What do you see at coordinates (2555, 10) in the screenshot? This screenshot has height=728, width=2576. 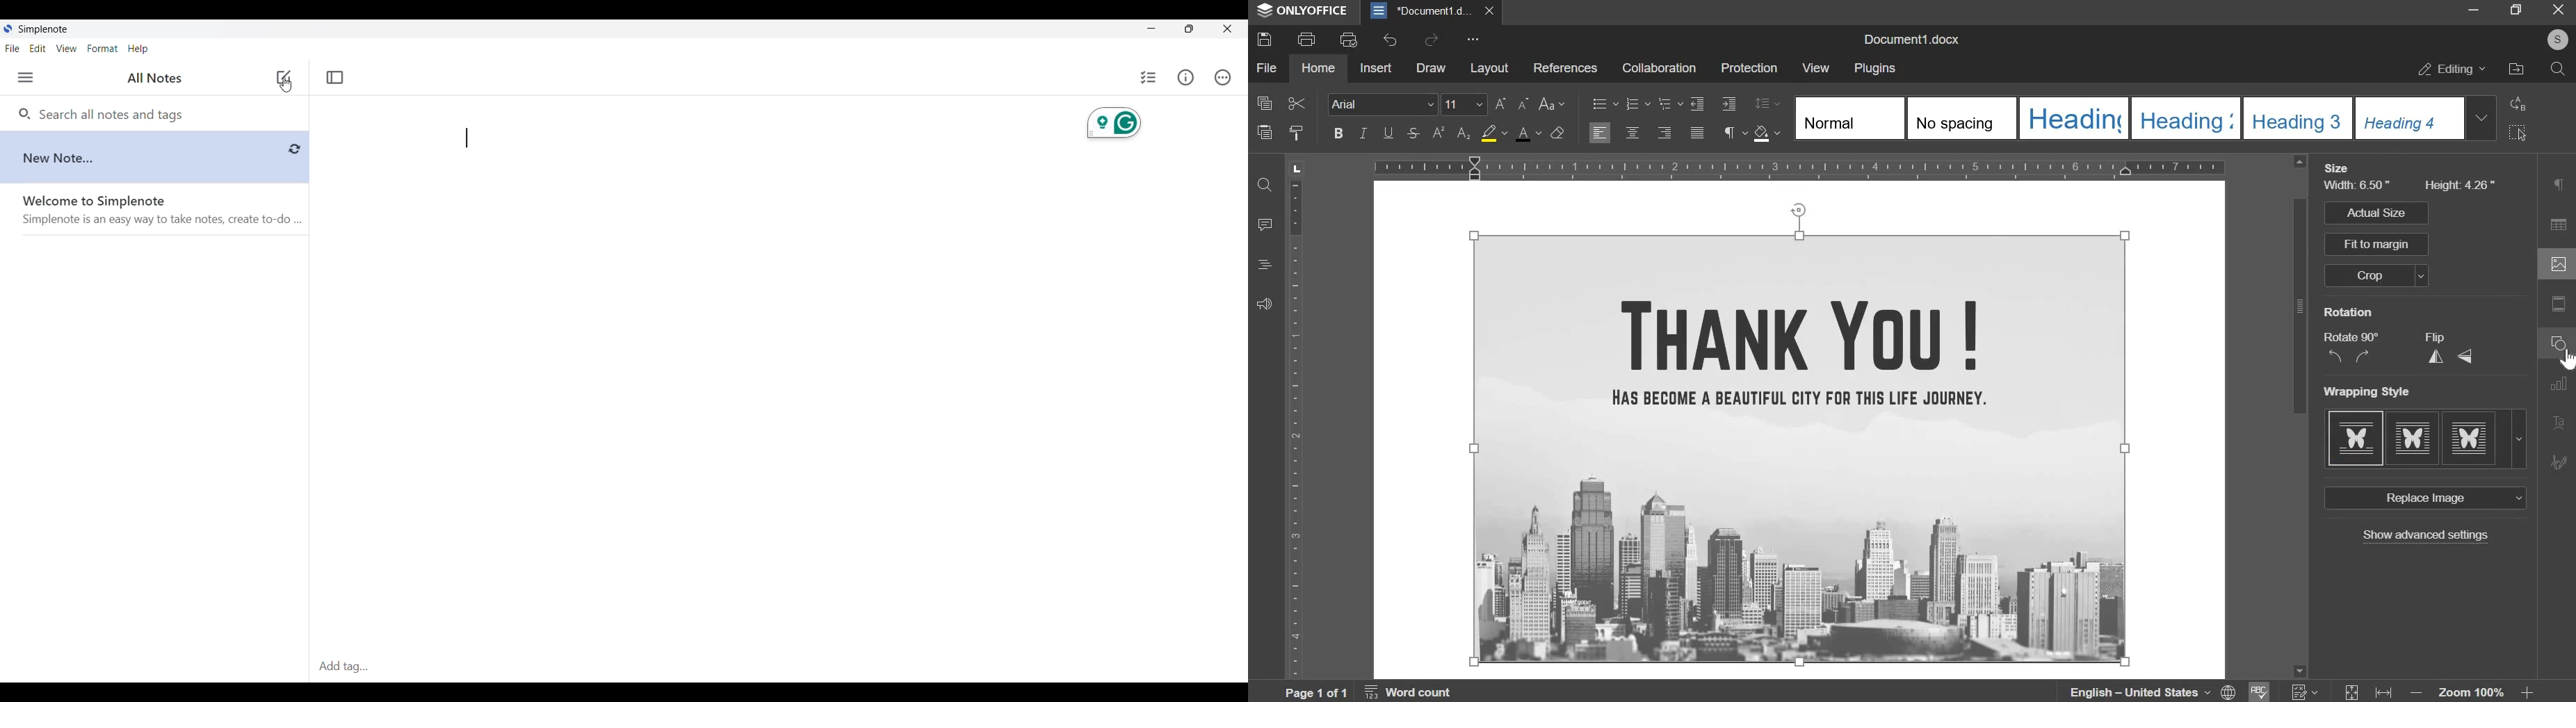 I see `close` at bounding box center [2555, 10].